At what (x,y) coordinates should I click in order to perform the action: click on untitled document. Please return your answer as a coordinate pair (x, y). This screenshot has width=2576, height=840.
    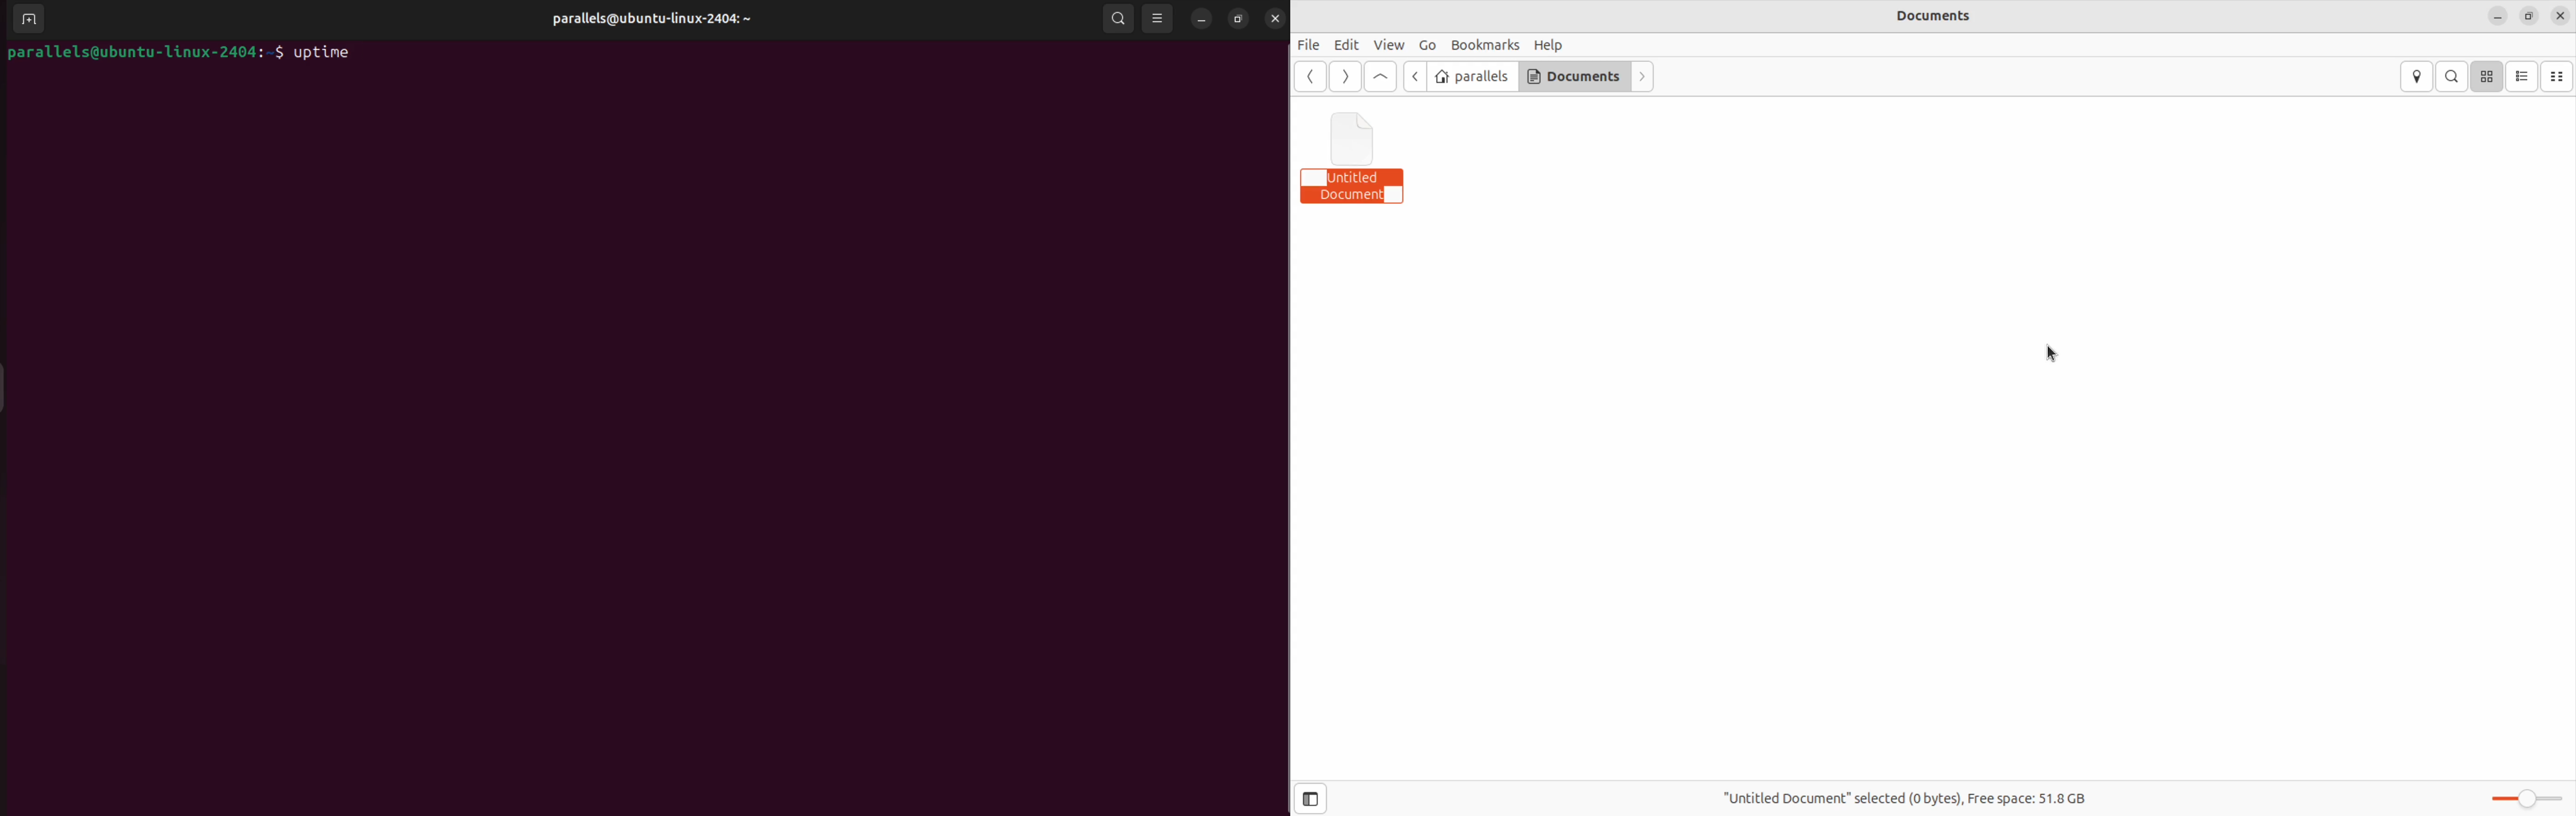
    Looking at the image, I should click on (1363, 161).